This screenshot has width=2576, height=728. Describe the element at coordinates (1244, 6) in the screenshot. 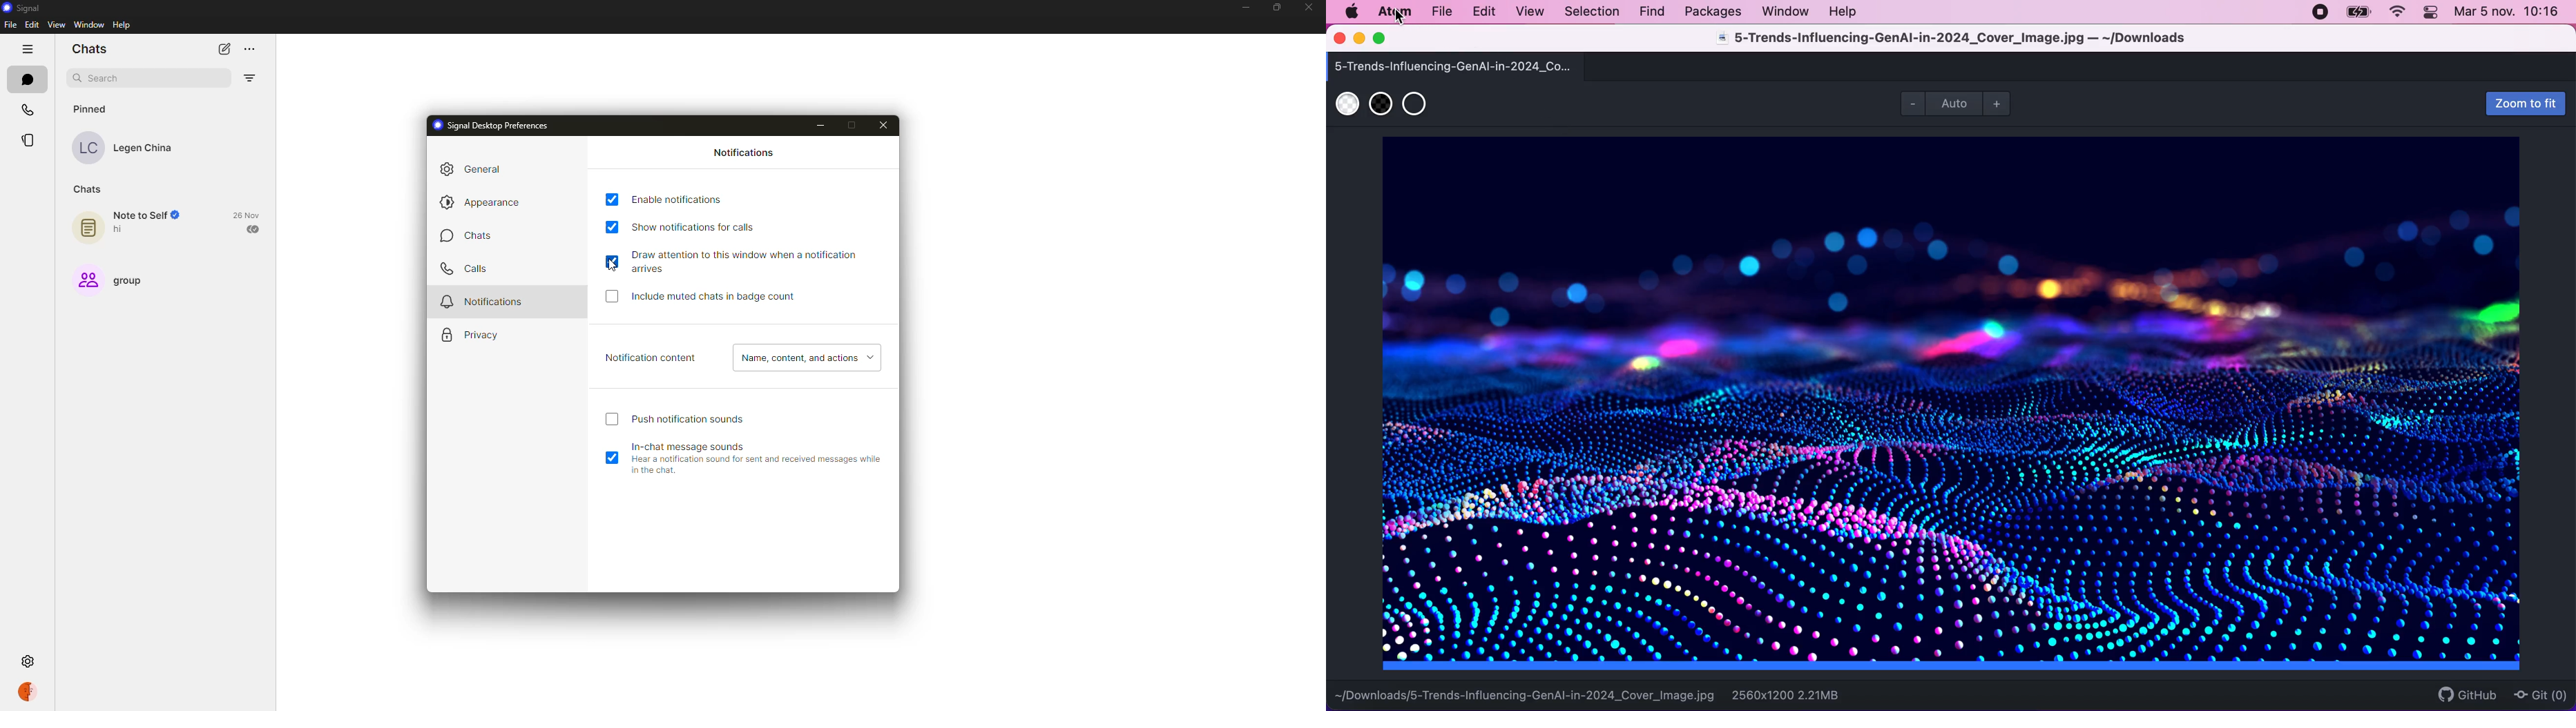

I see `minimize` at that location.